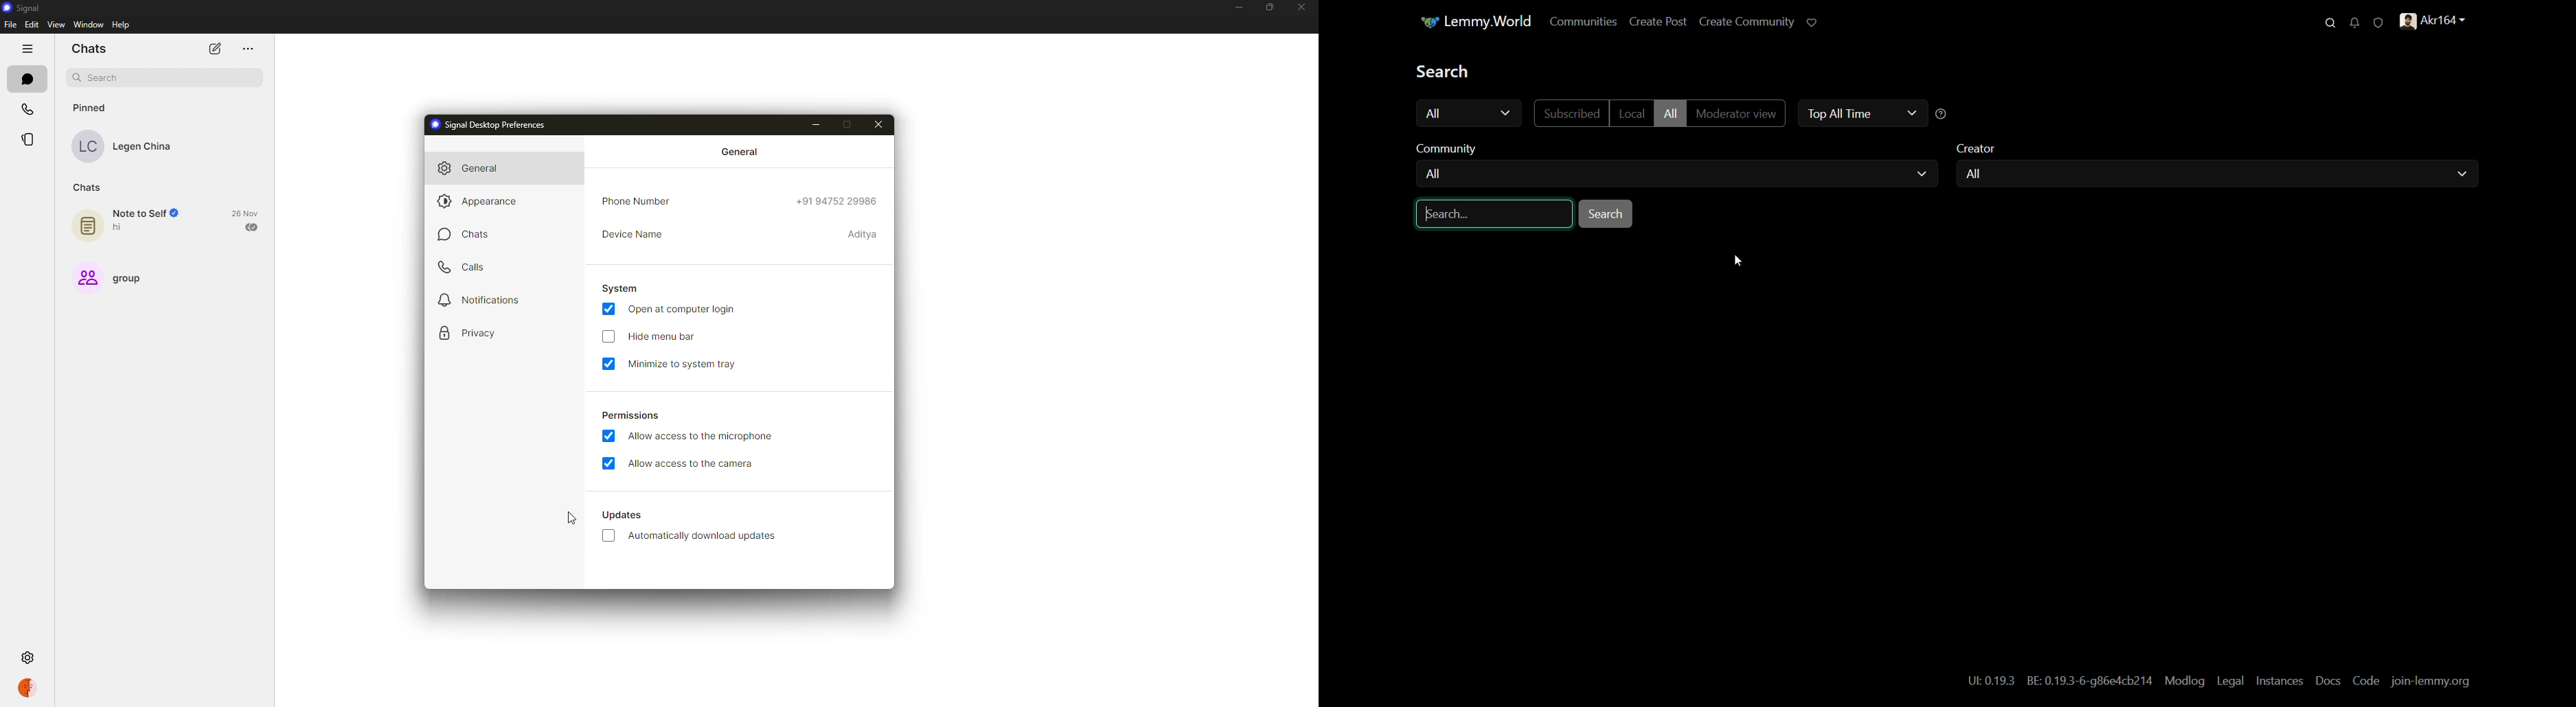 The image size is (2576, 728). I want to click on window, so click(88, 23).